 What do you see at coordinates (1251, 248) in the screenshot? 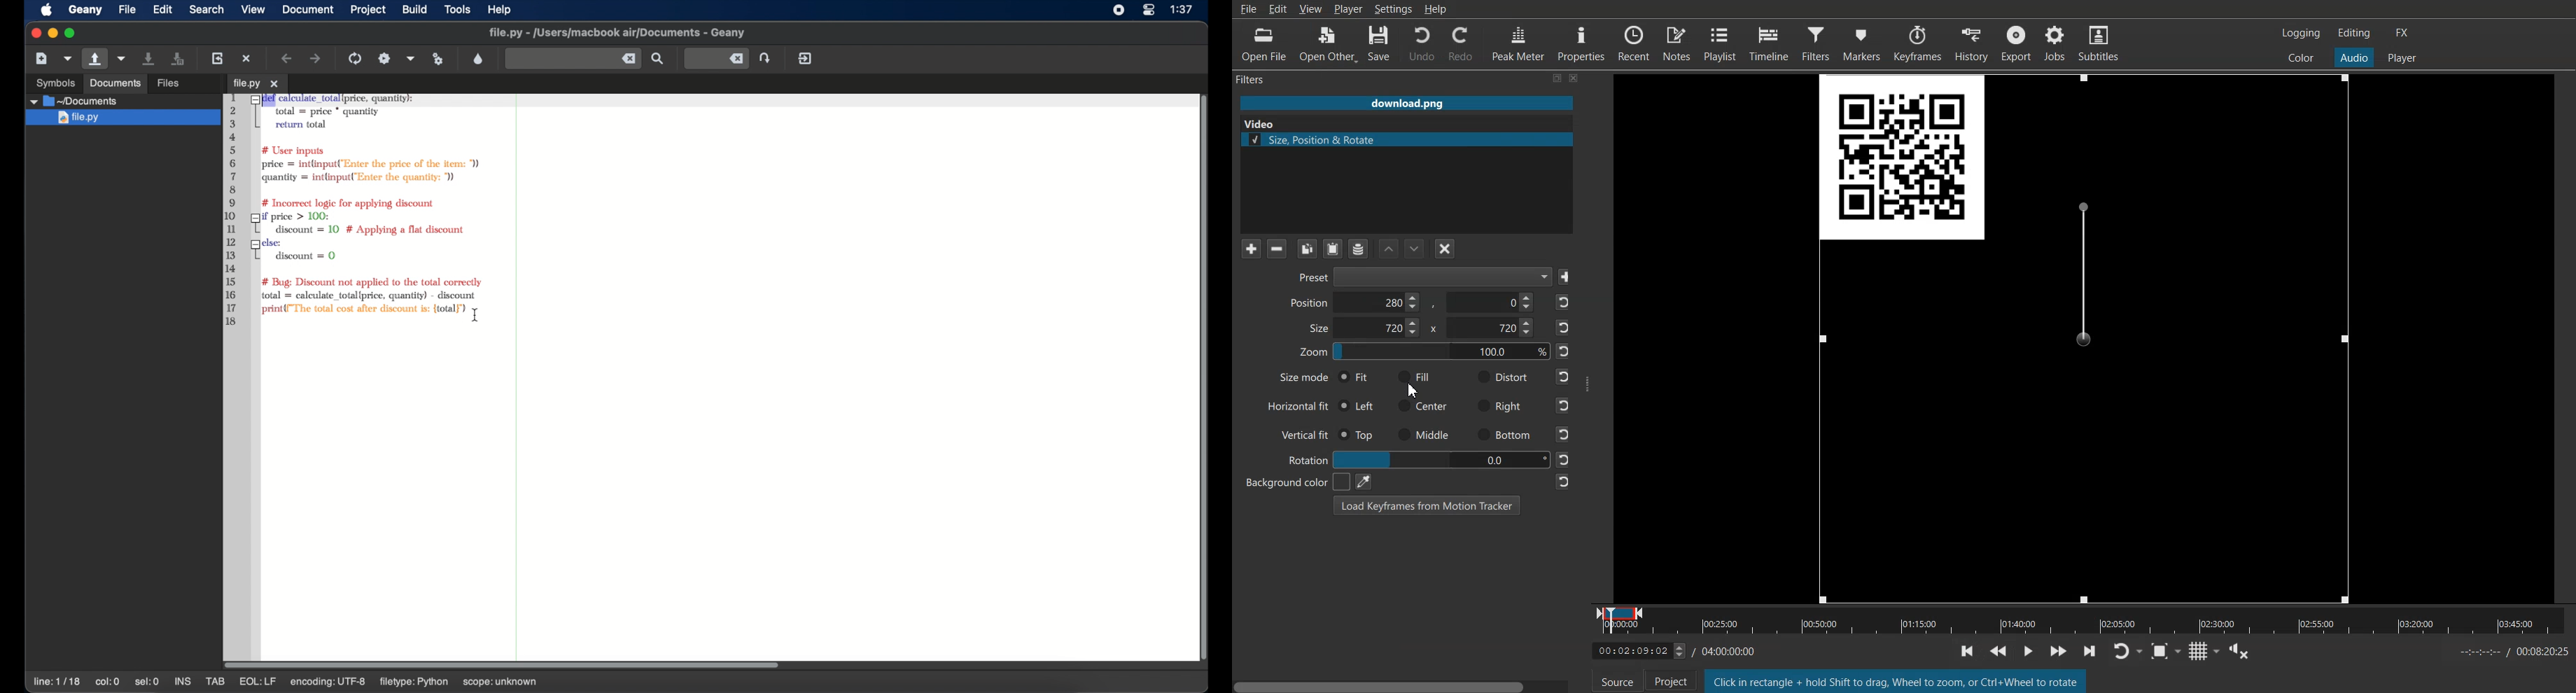
I see `Add Filter` at bounding box center [1251, 248].